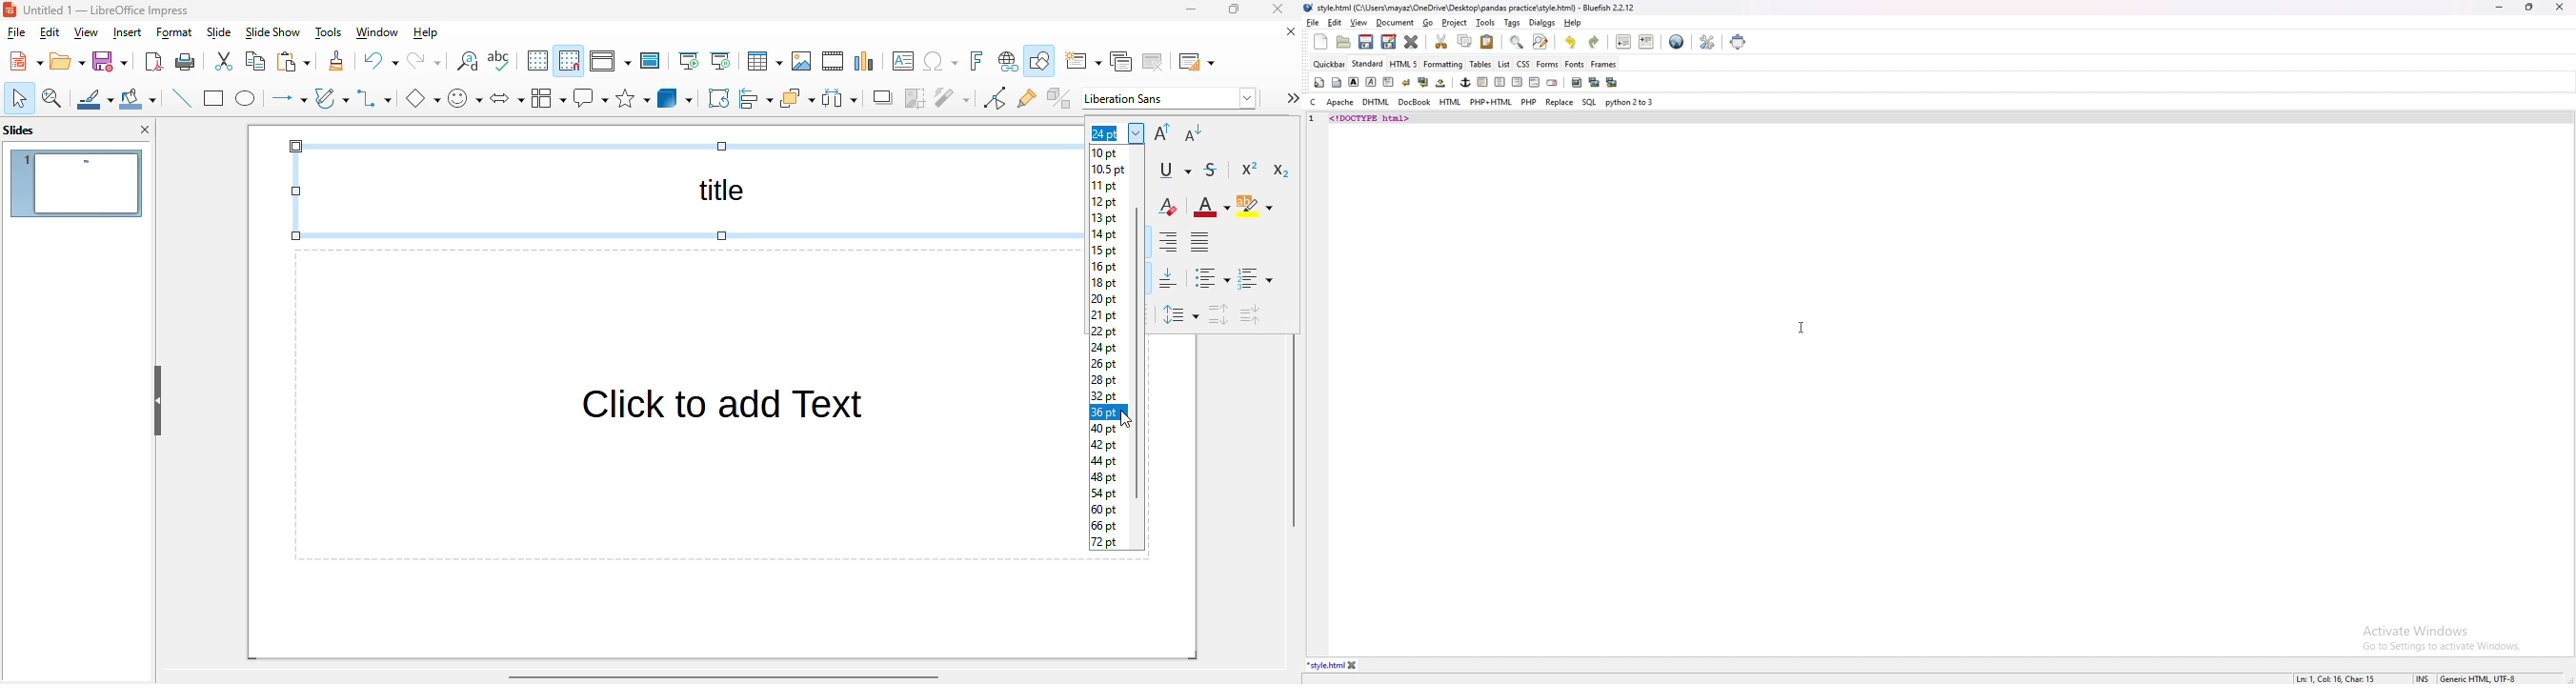 This screenshot has width=2576, height=700. I want to click on 48 pt, so click(1105, 477).